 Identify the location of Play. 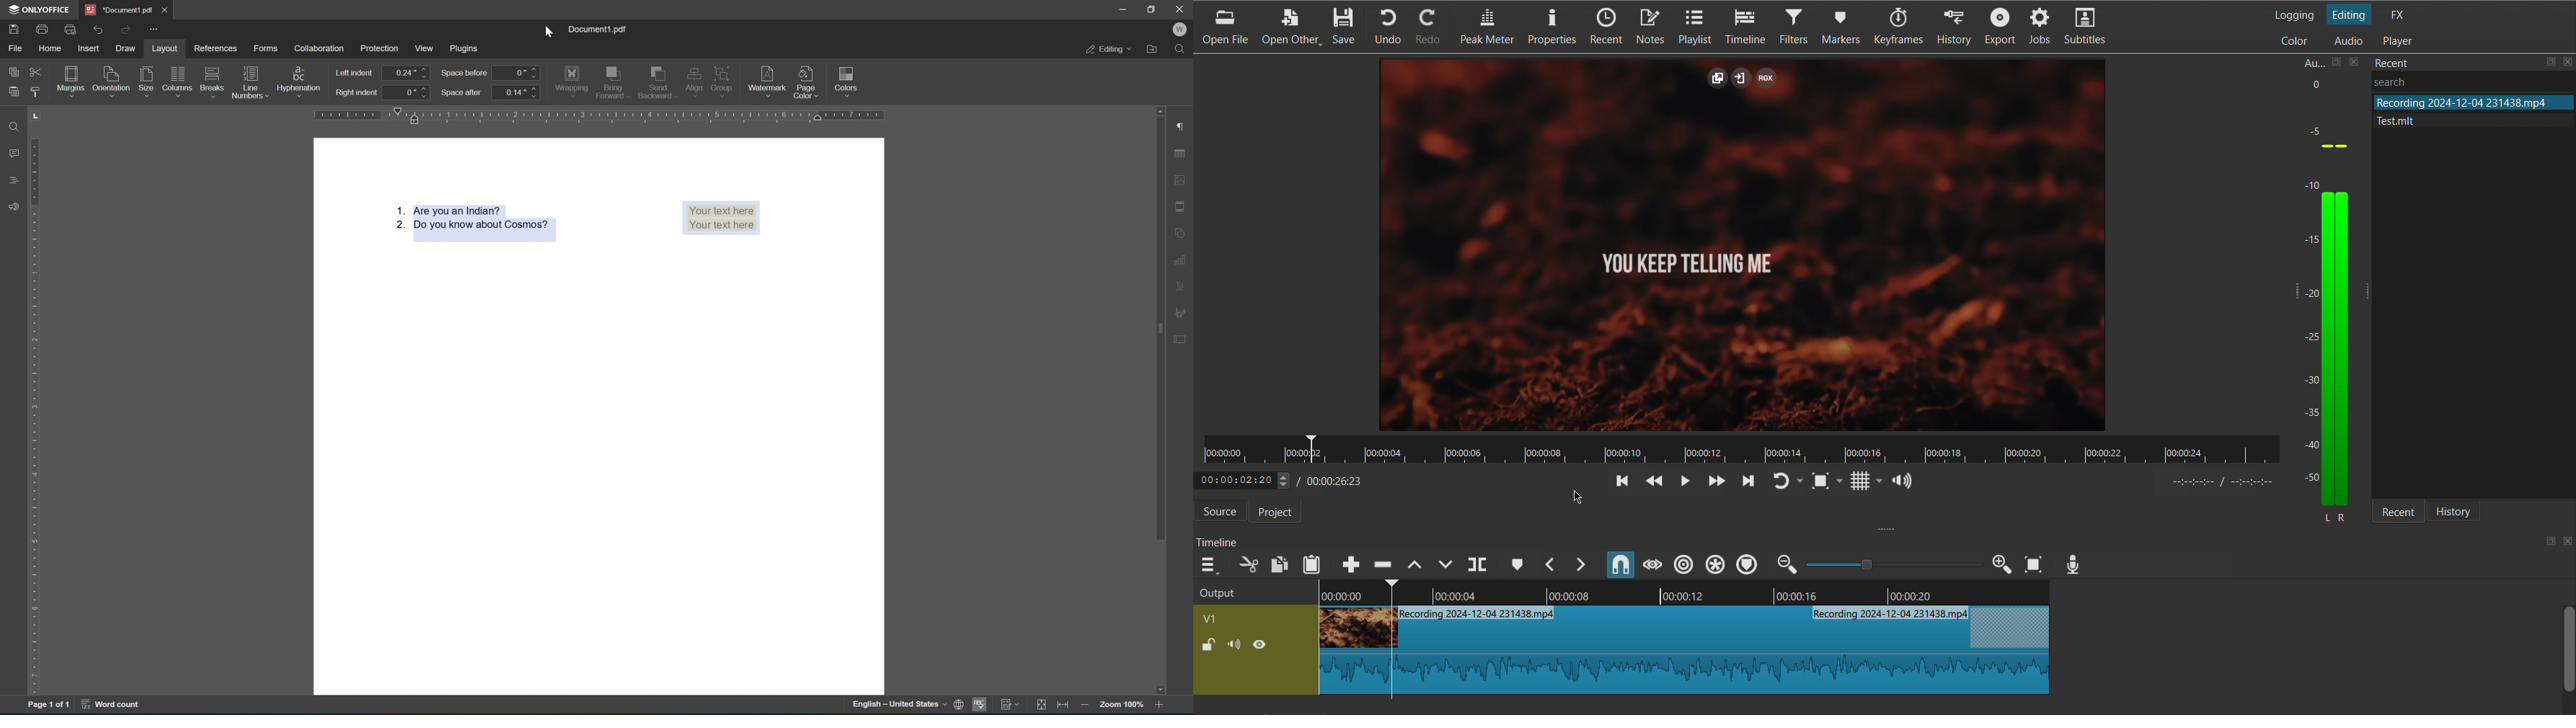
(1687, 481).